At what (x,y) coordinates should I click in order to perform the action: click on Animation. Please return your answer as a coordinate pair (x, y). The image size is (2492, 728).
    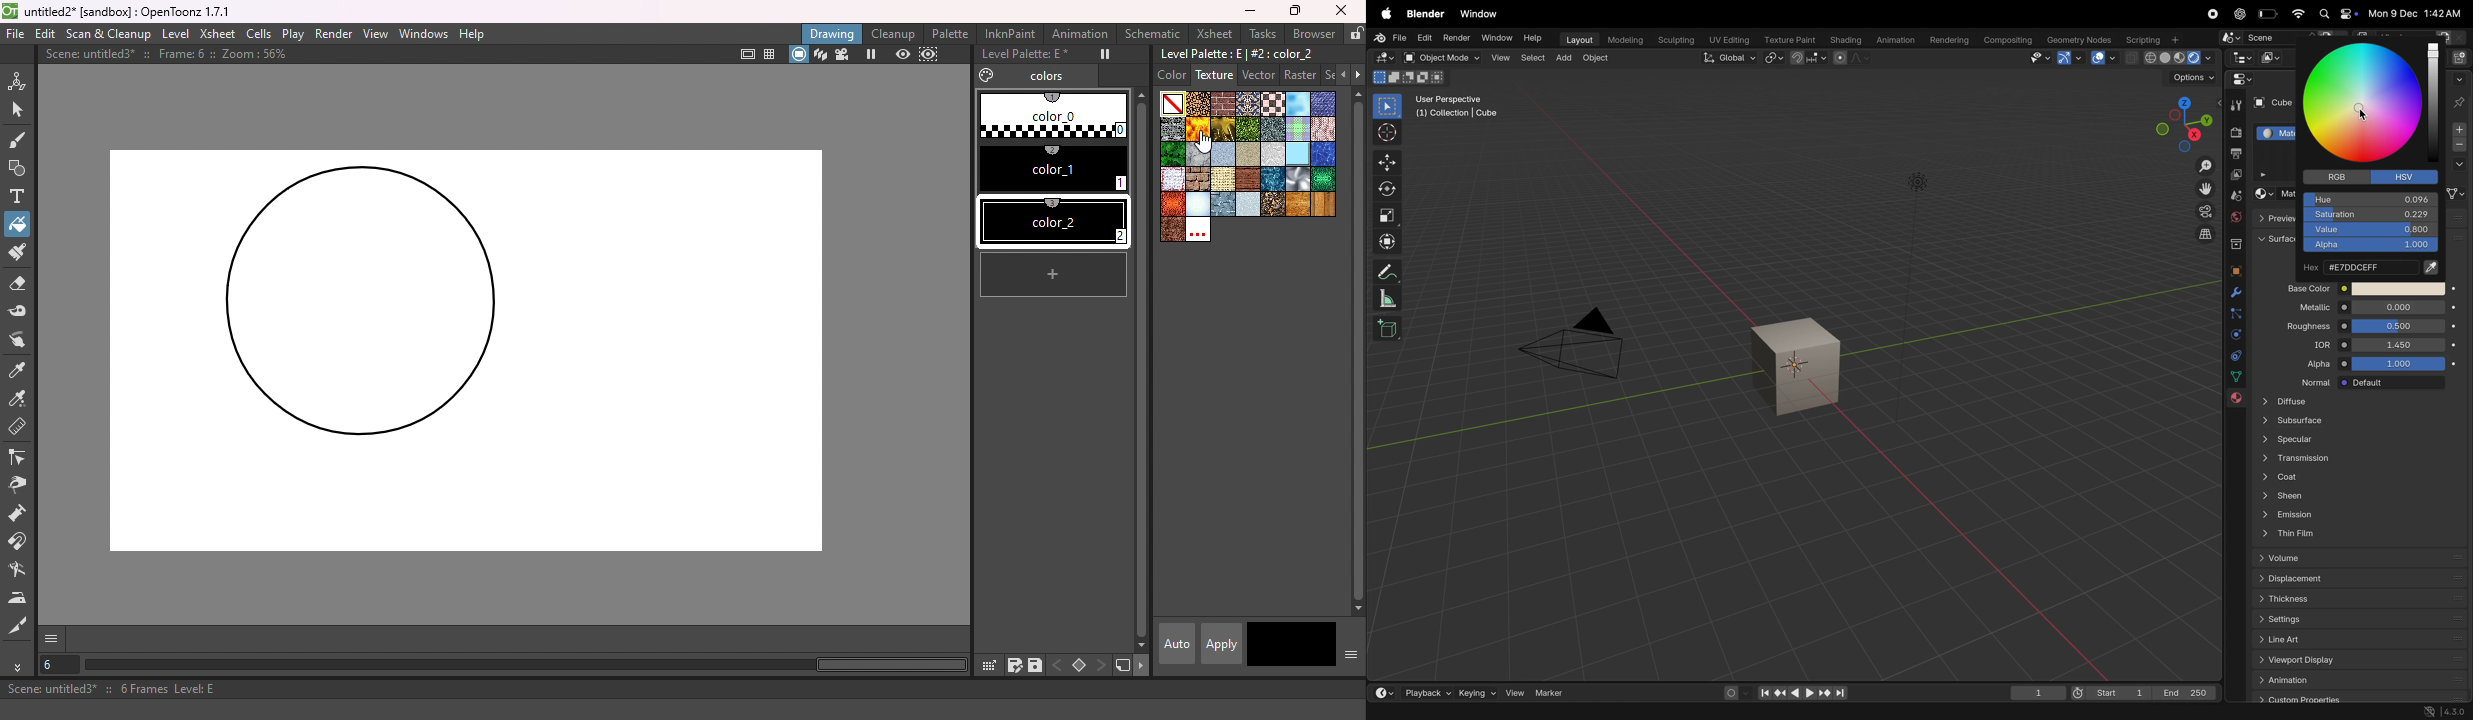
    Looking at the image, I should click on (1080, 34).